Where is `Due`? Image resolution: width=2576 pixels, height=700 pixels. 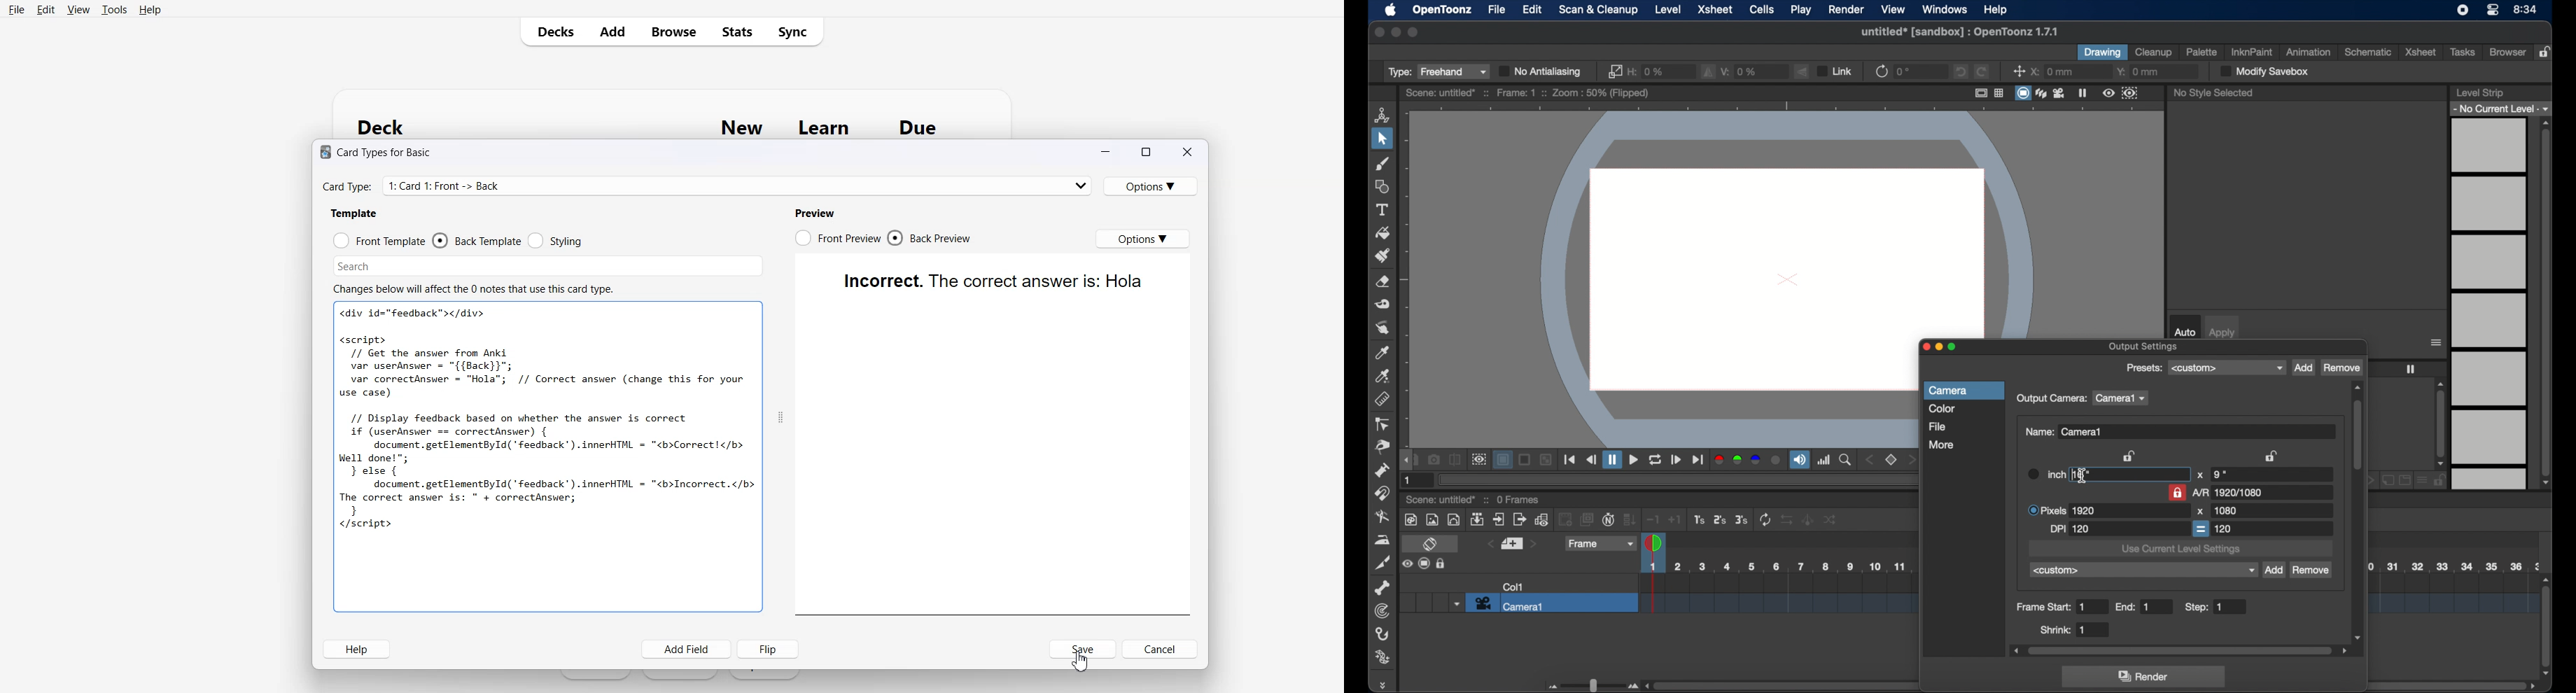
Due is located at coordinates (918, 127).